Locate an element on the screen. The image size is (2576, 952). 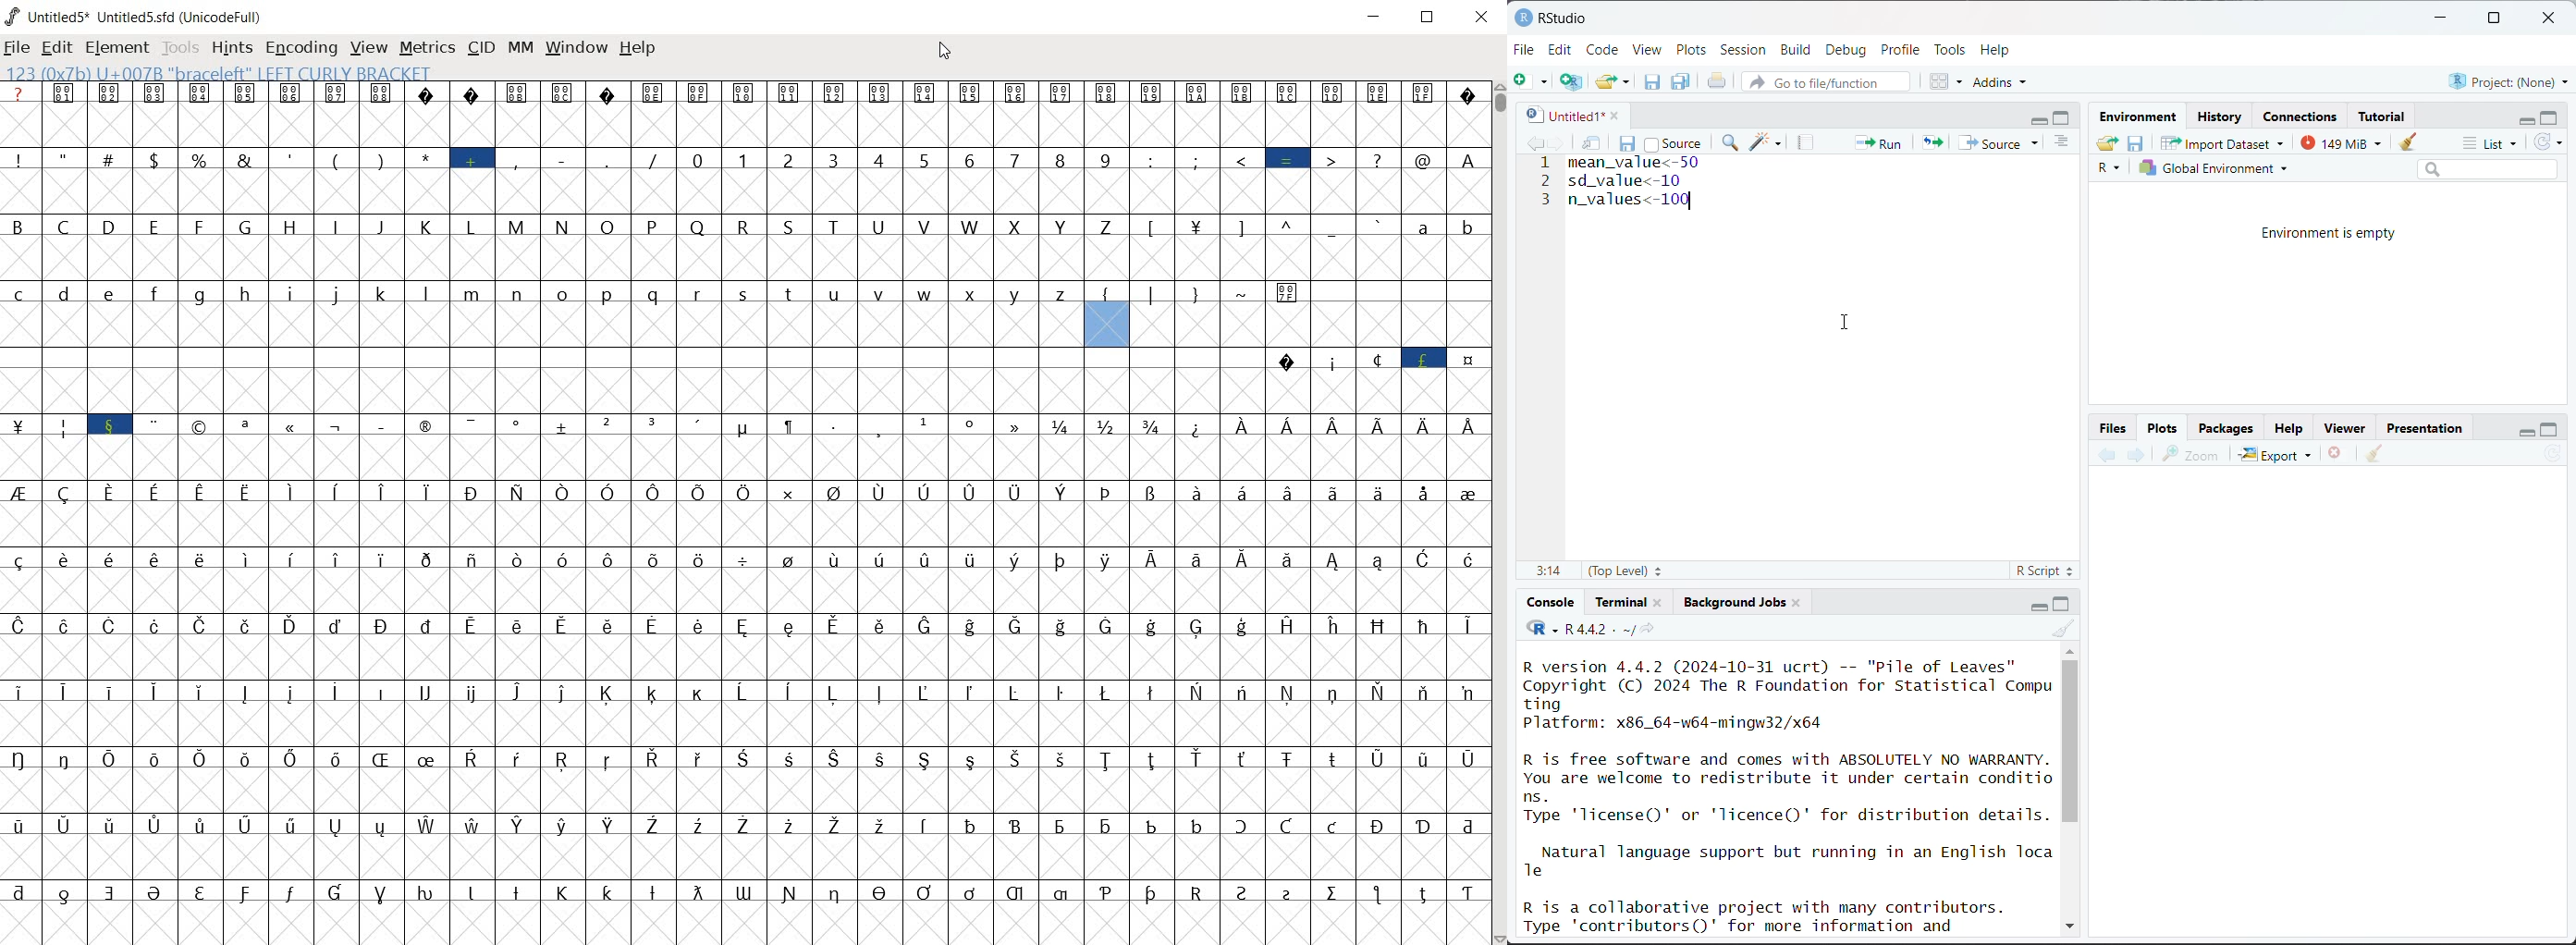
save all open documents is located at coordinates (1682, 81).